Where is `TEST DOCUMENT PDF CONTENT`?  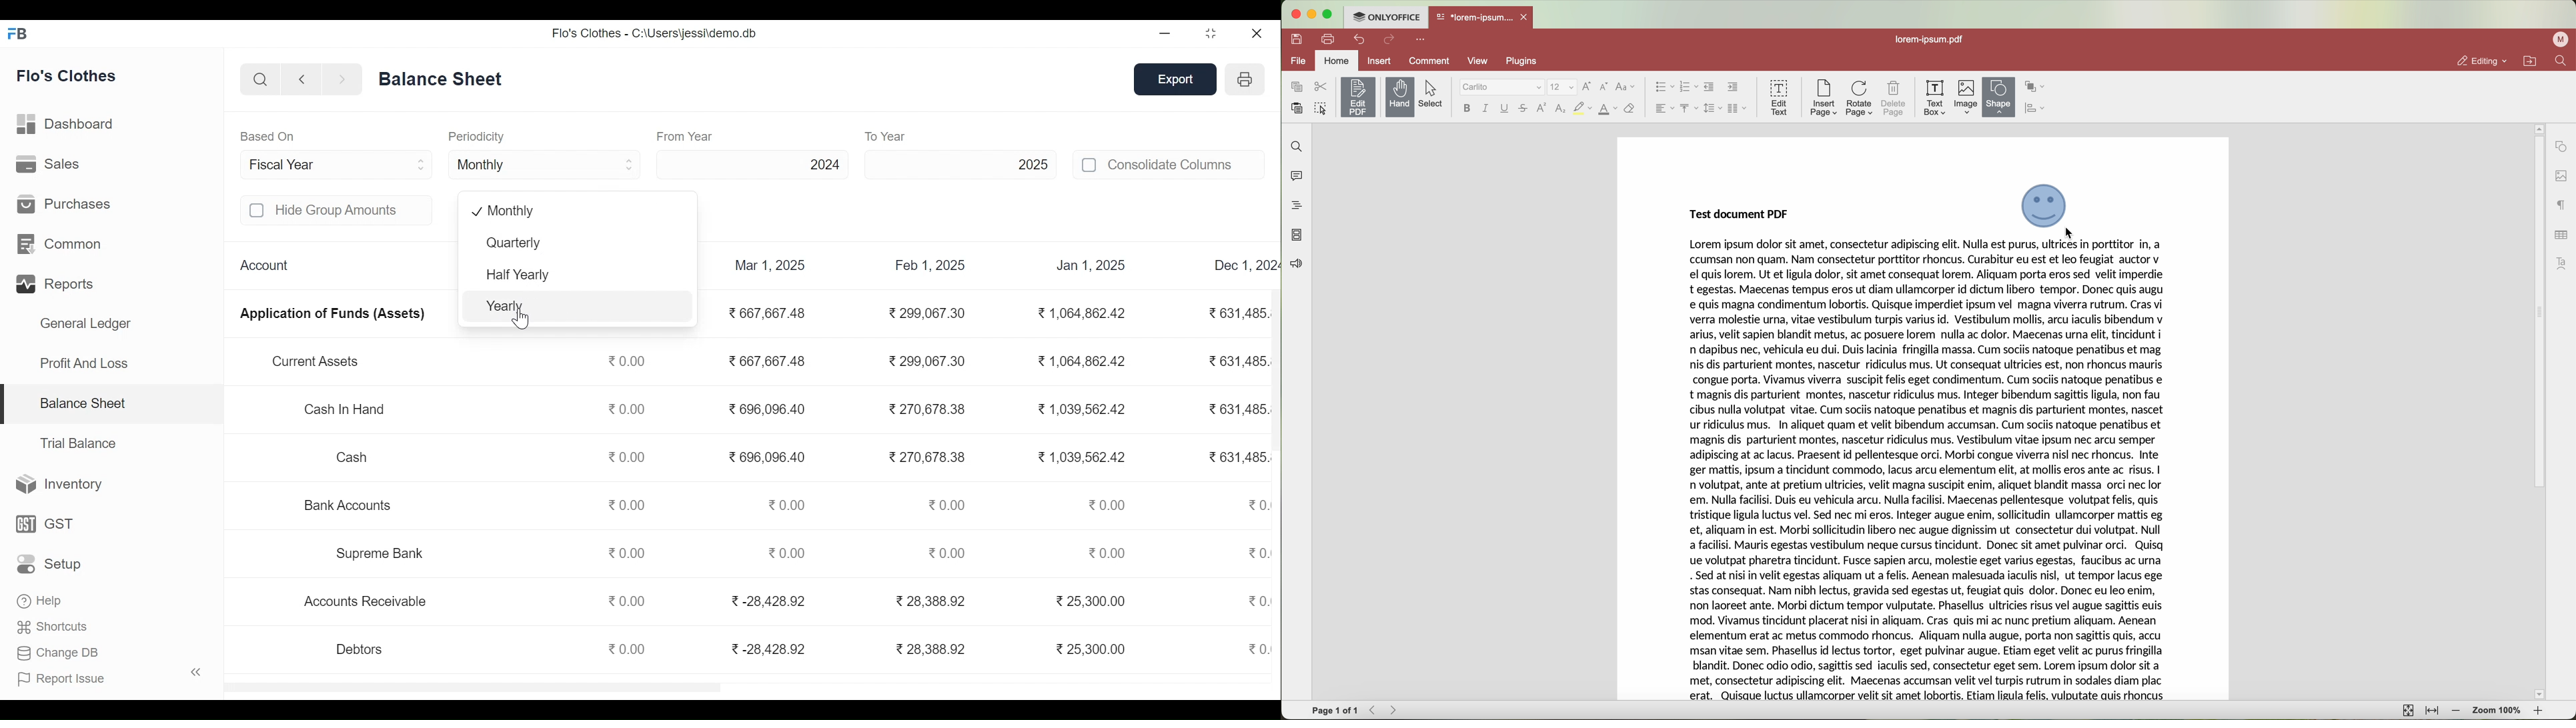 TEST DOCUMENT PDF CONTENT is located at coordinates (1921, 470).